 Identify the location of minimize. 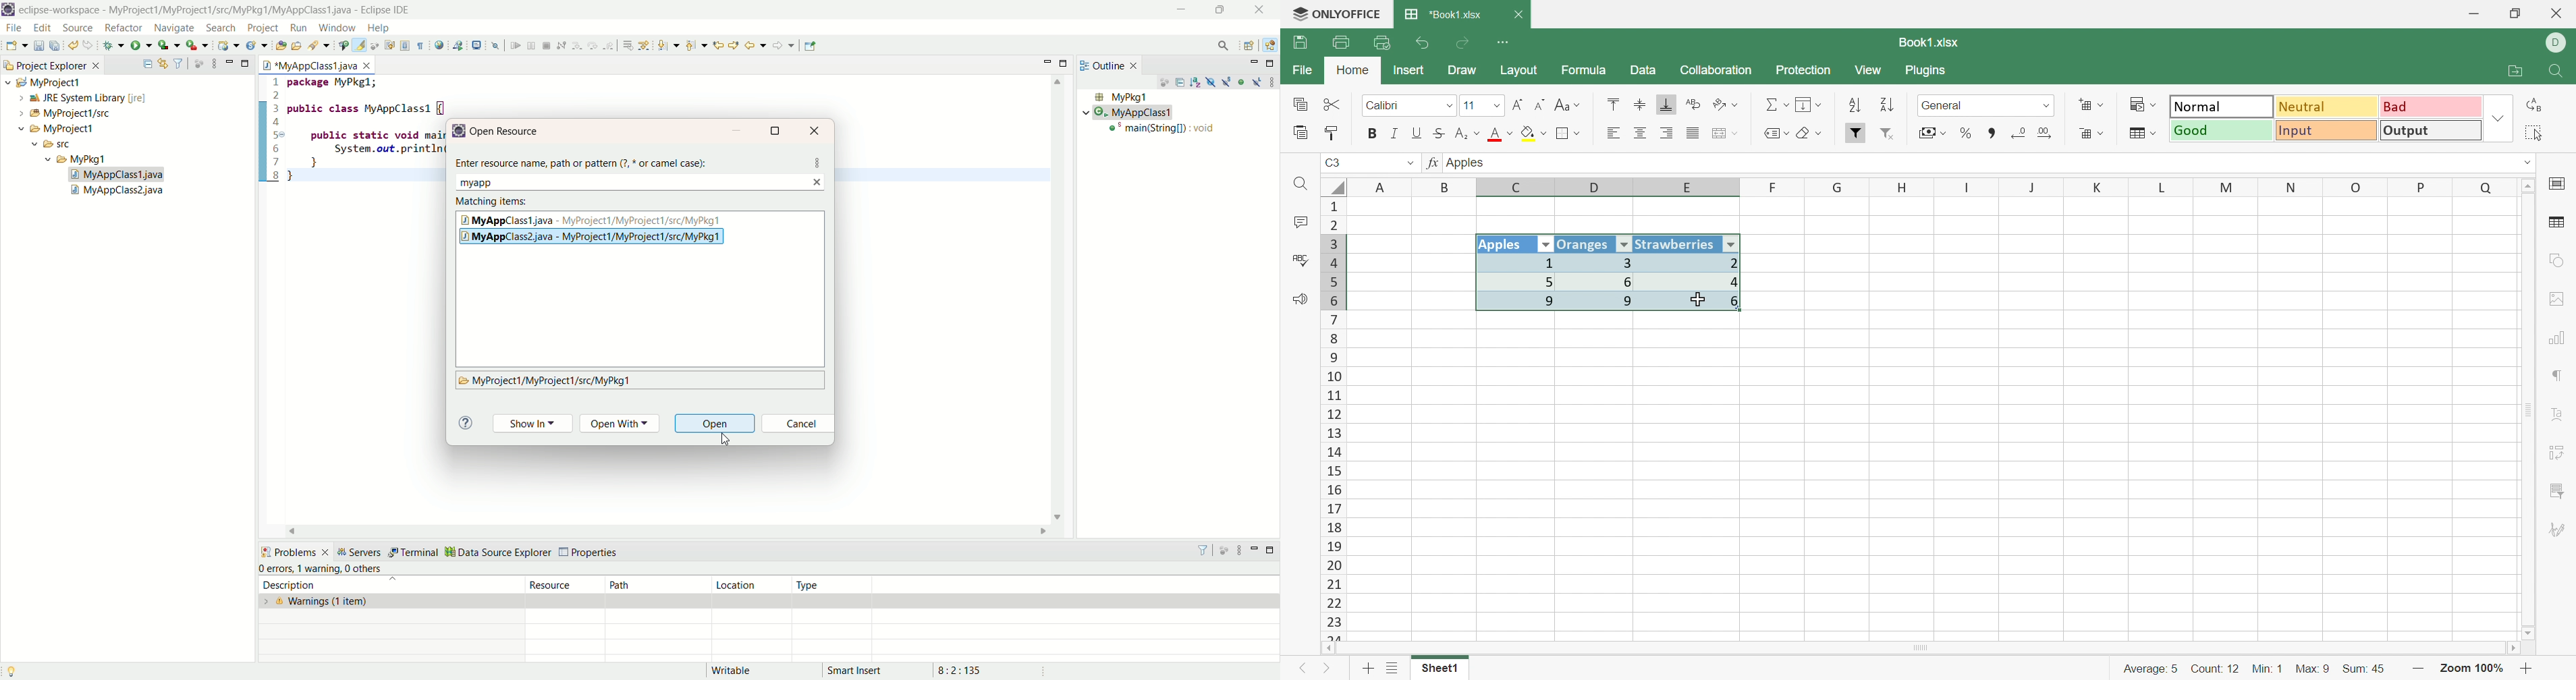
(229, 61).